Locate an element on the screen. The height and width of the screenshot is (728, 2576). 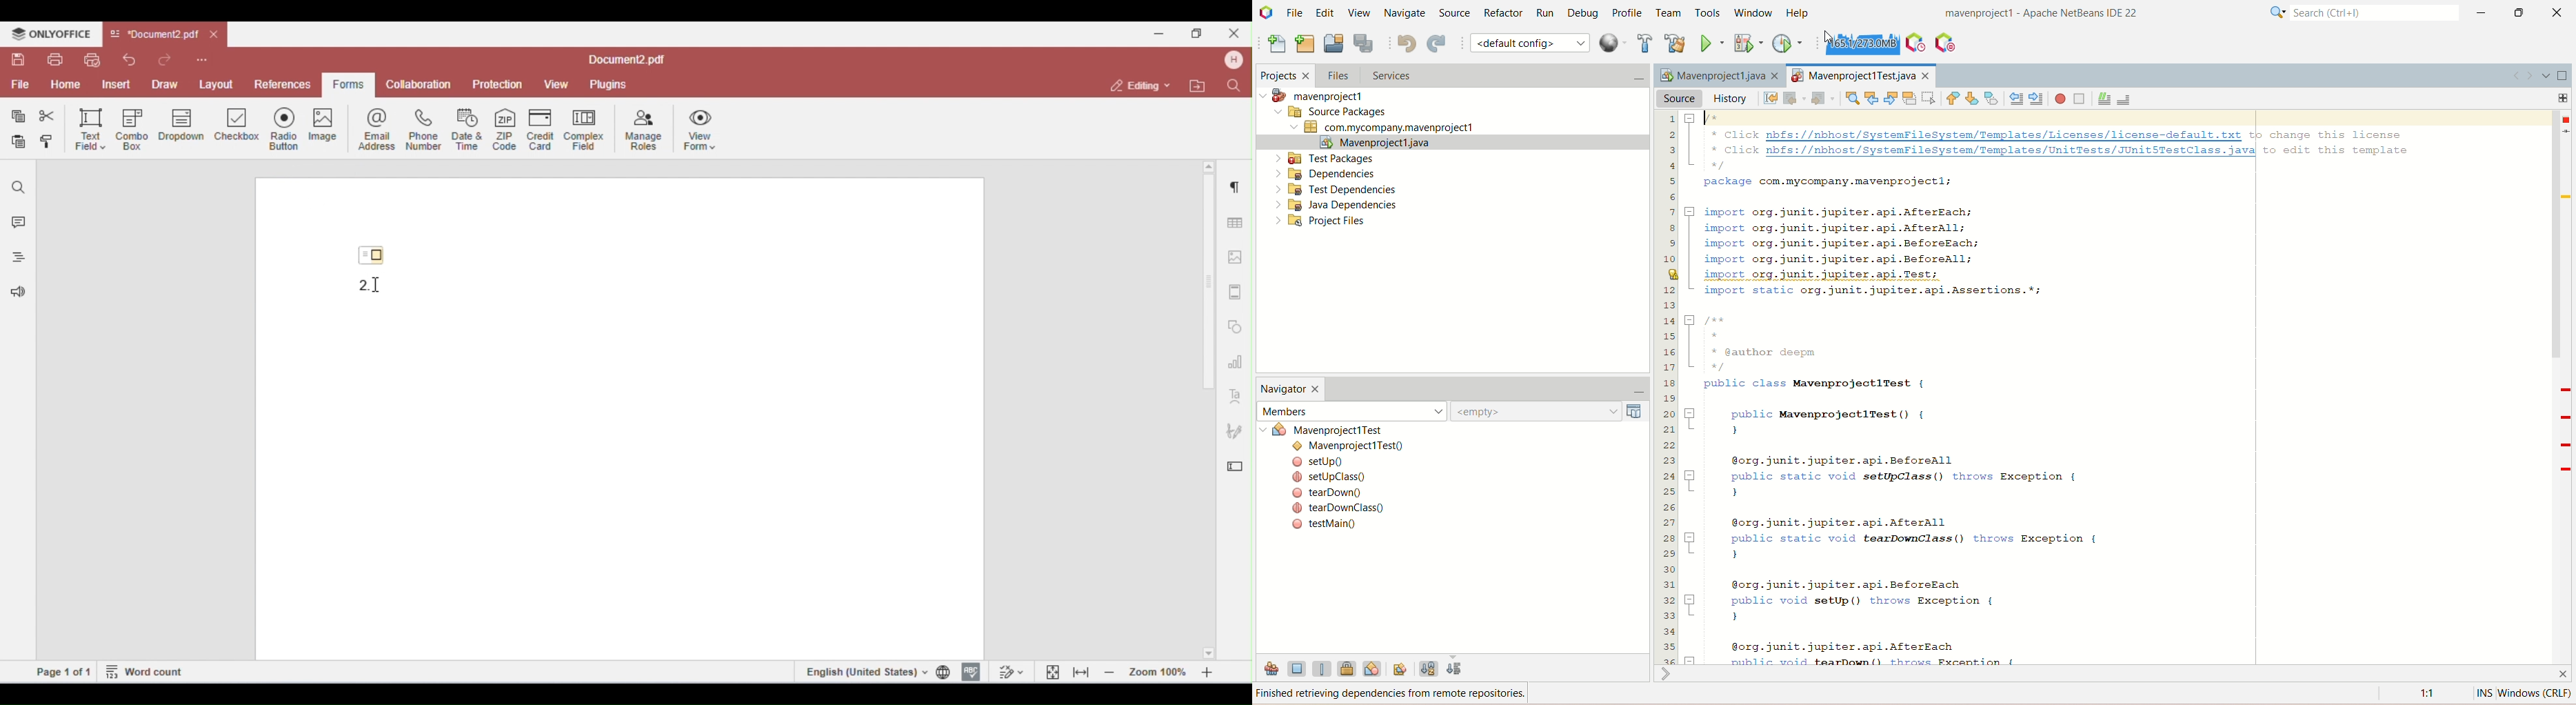
go forward is located at coordinates (2528, 75).